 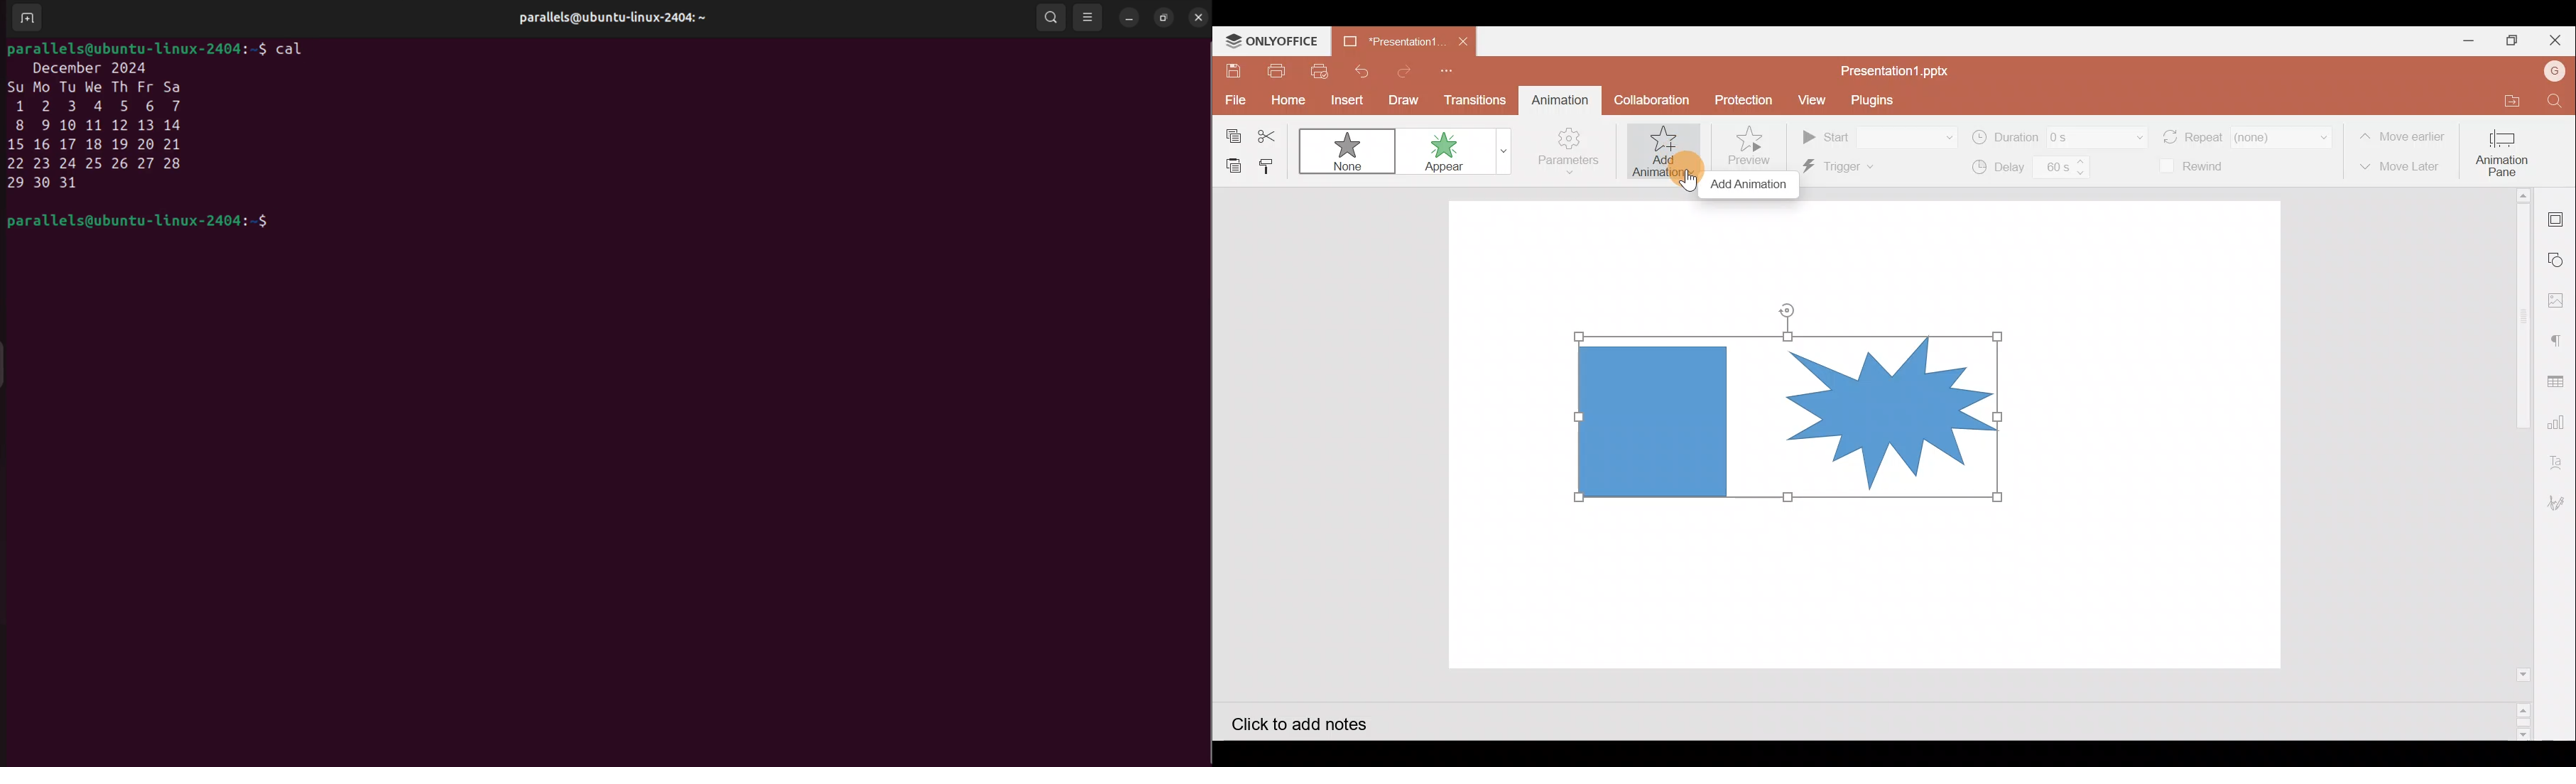 I want to click on Slide settings, so click(x=2558, y=217).